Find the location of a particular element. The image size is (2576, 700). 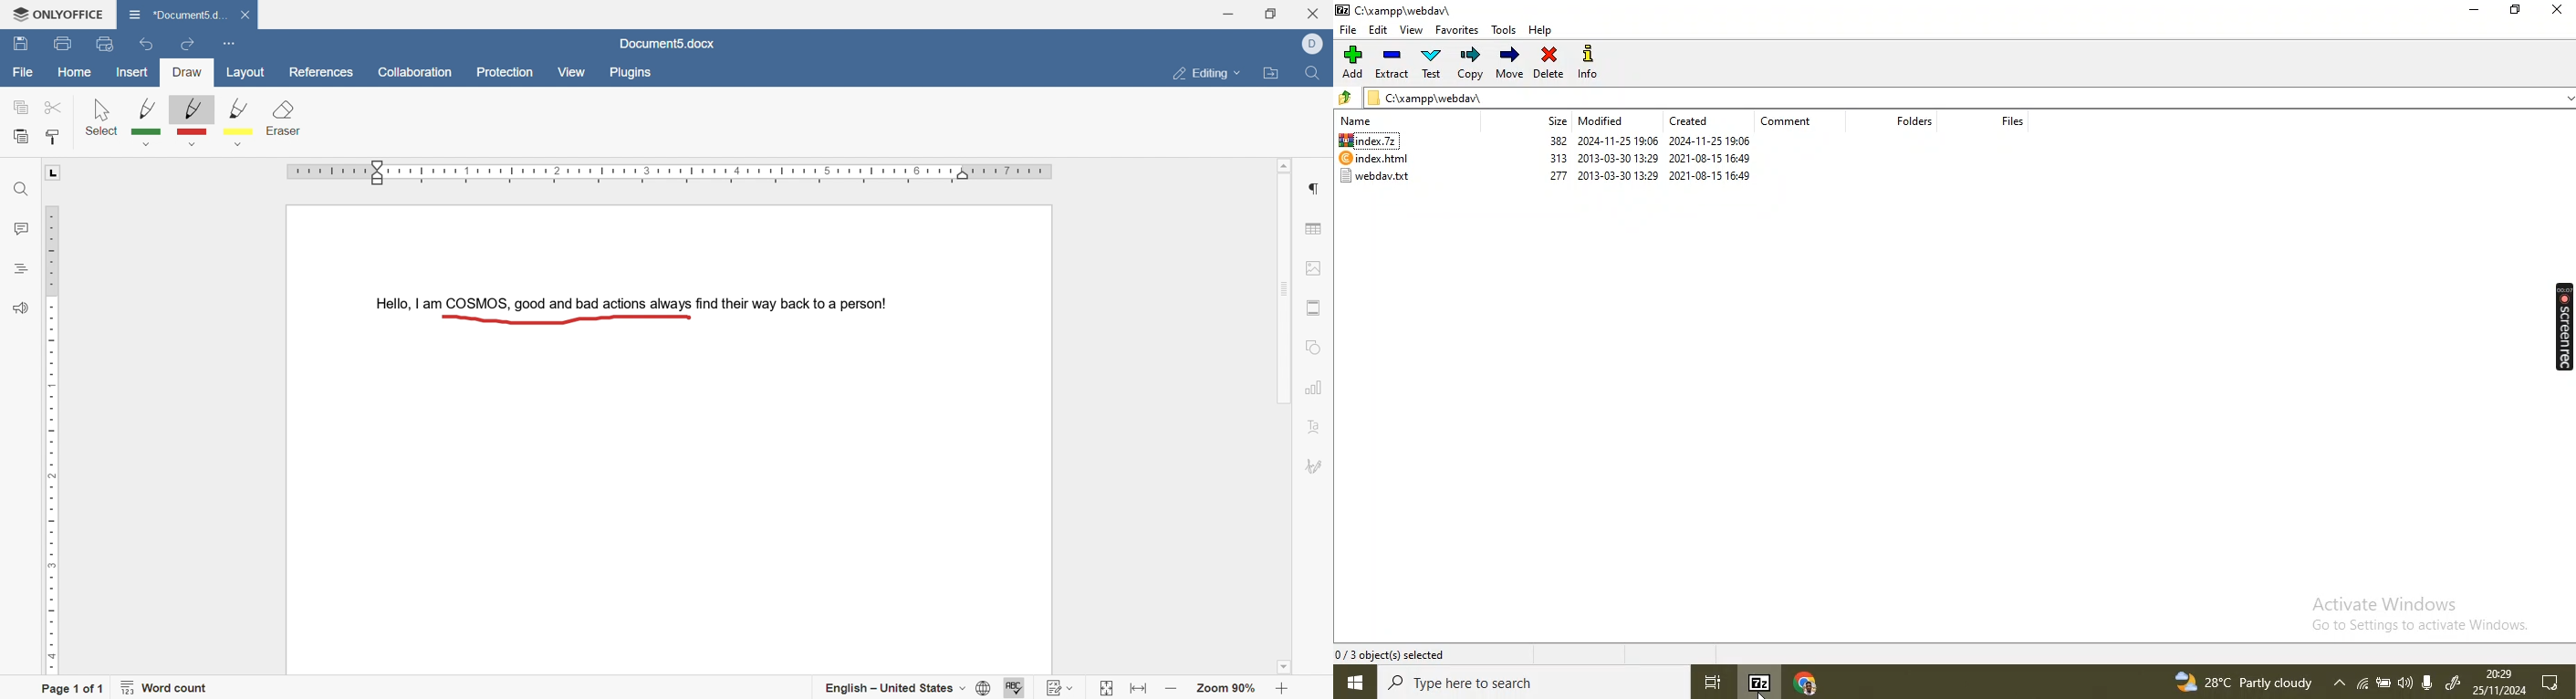

insert is located at coordinates (133, 74).